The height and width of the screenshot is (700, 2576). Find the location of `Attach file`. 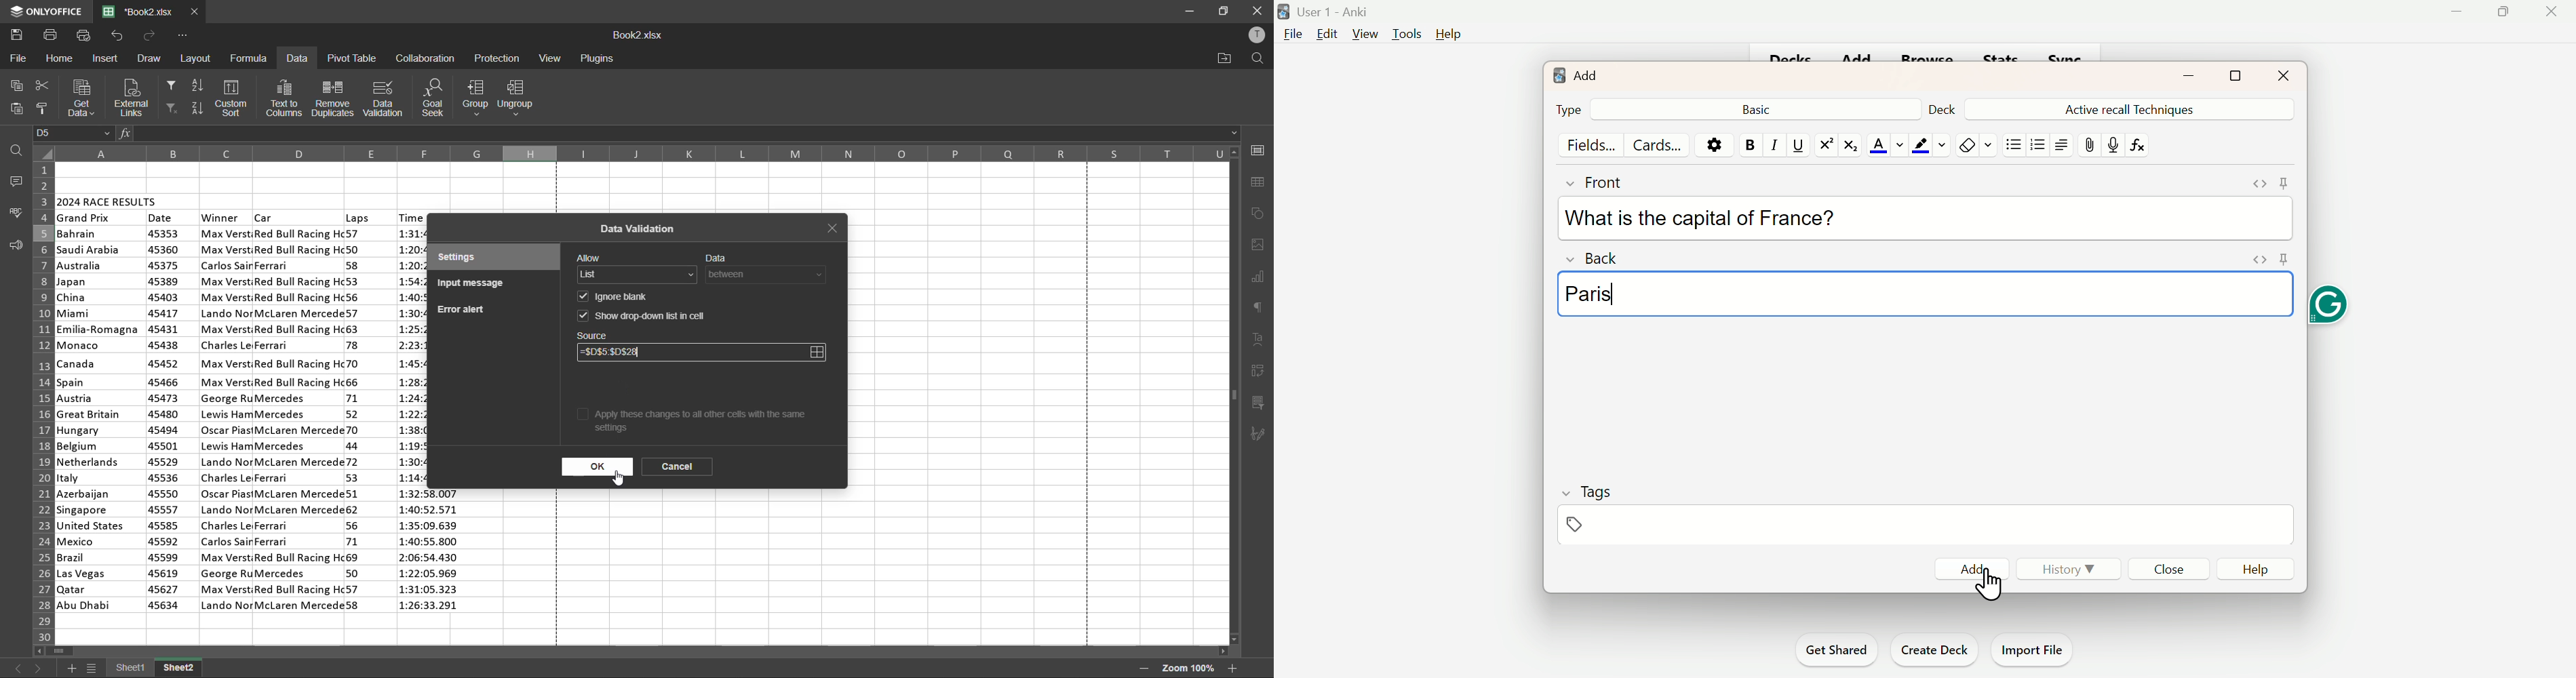

Attach file is located at coordinates (2091, 146).